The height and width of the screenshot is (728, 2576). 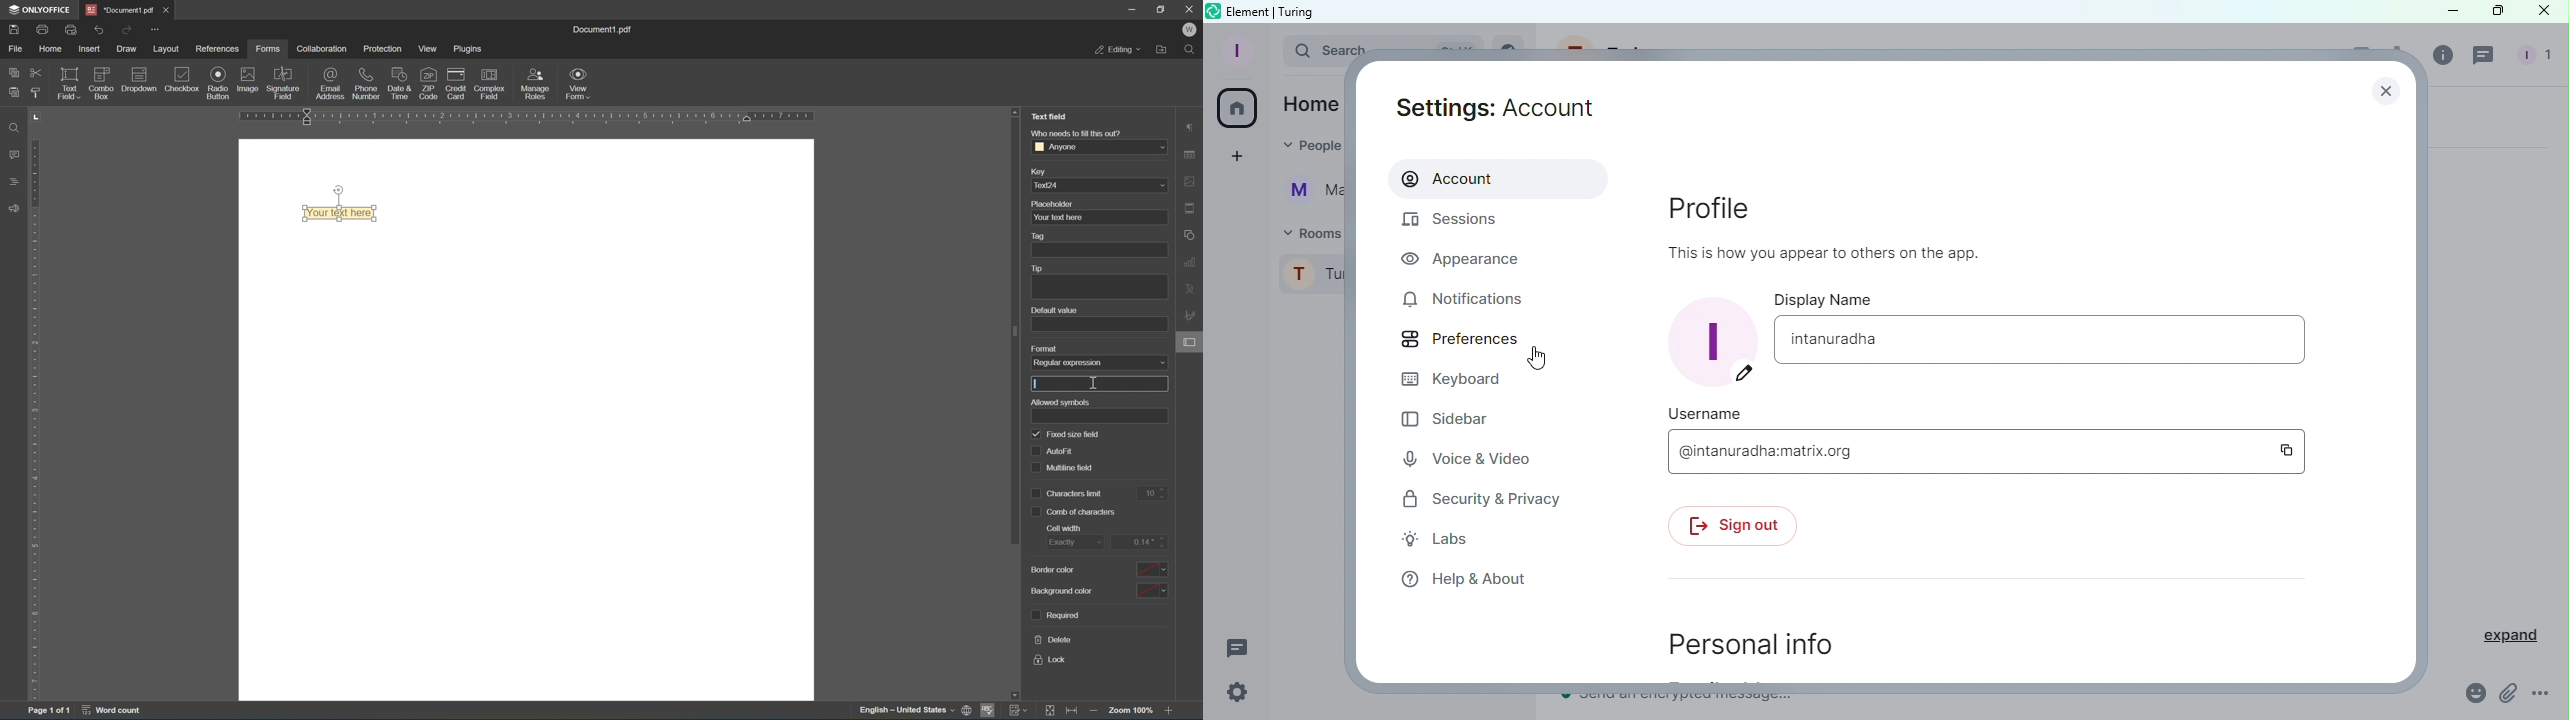 What do you see at coordinates (988, 713) in the screenshot?
I see `spell checking` at bounding box center [988, 713].